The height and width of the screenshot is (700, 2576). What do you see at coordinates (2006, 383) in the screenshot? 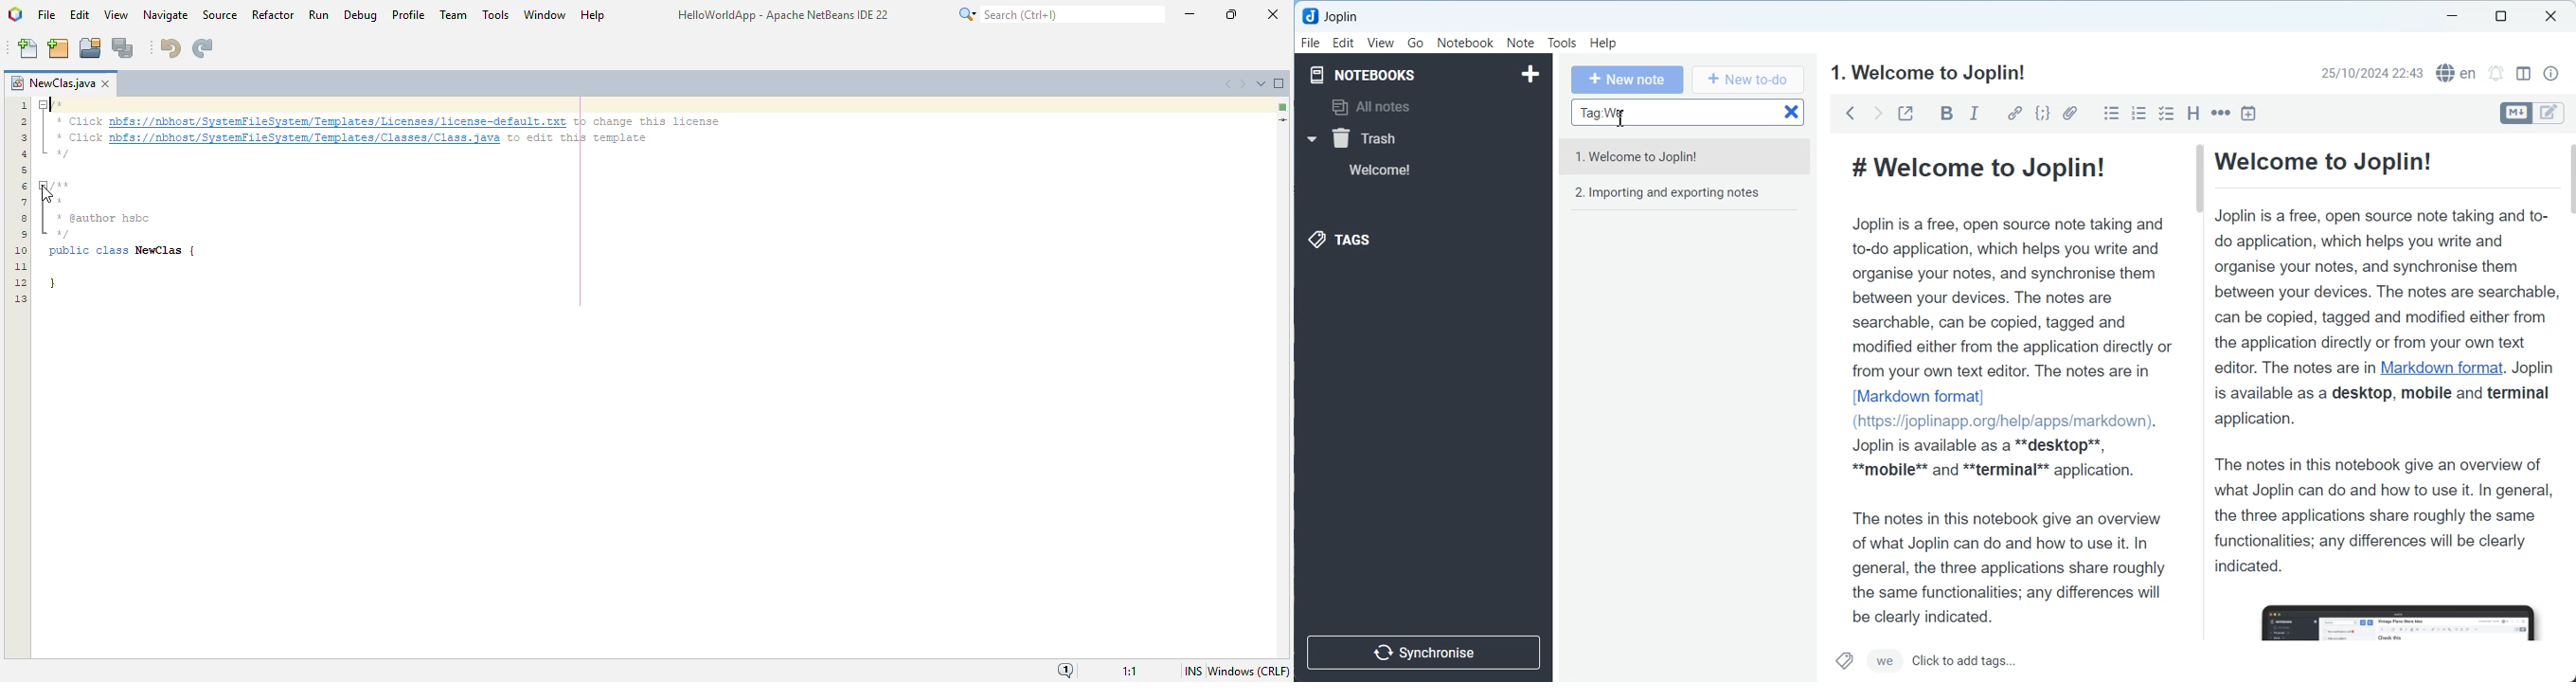
I see `# Welcome to Joplin!

Joplin is a free, open source note taking and
to-do application, which helps you write and
organise your notes, and synchronise them
between your devices. The notes are
searchable, can be copied, tagged and
modified either from the application directly or
from your own text editor. The notes are in
[Markdown format]
(https://joplinapp.org/help/apps/markdown).
Joplin is available as a **desktop**,
**mobile** and **terminal** application.
The notes in this notebook give an overview
of what Joplin can do and how to use it. In
general, the three applications share roughly
the same functionalities; any differences will
be clearly indicated.` at bounding box center [2006, 383].